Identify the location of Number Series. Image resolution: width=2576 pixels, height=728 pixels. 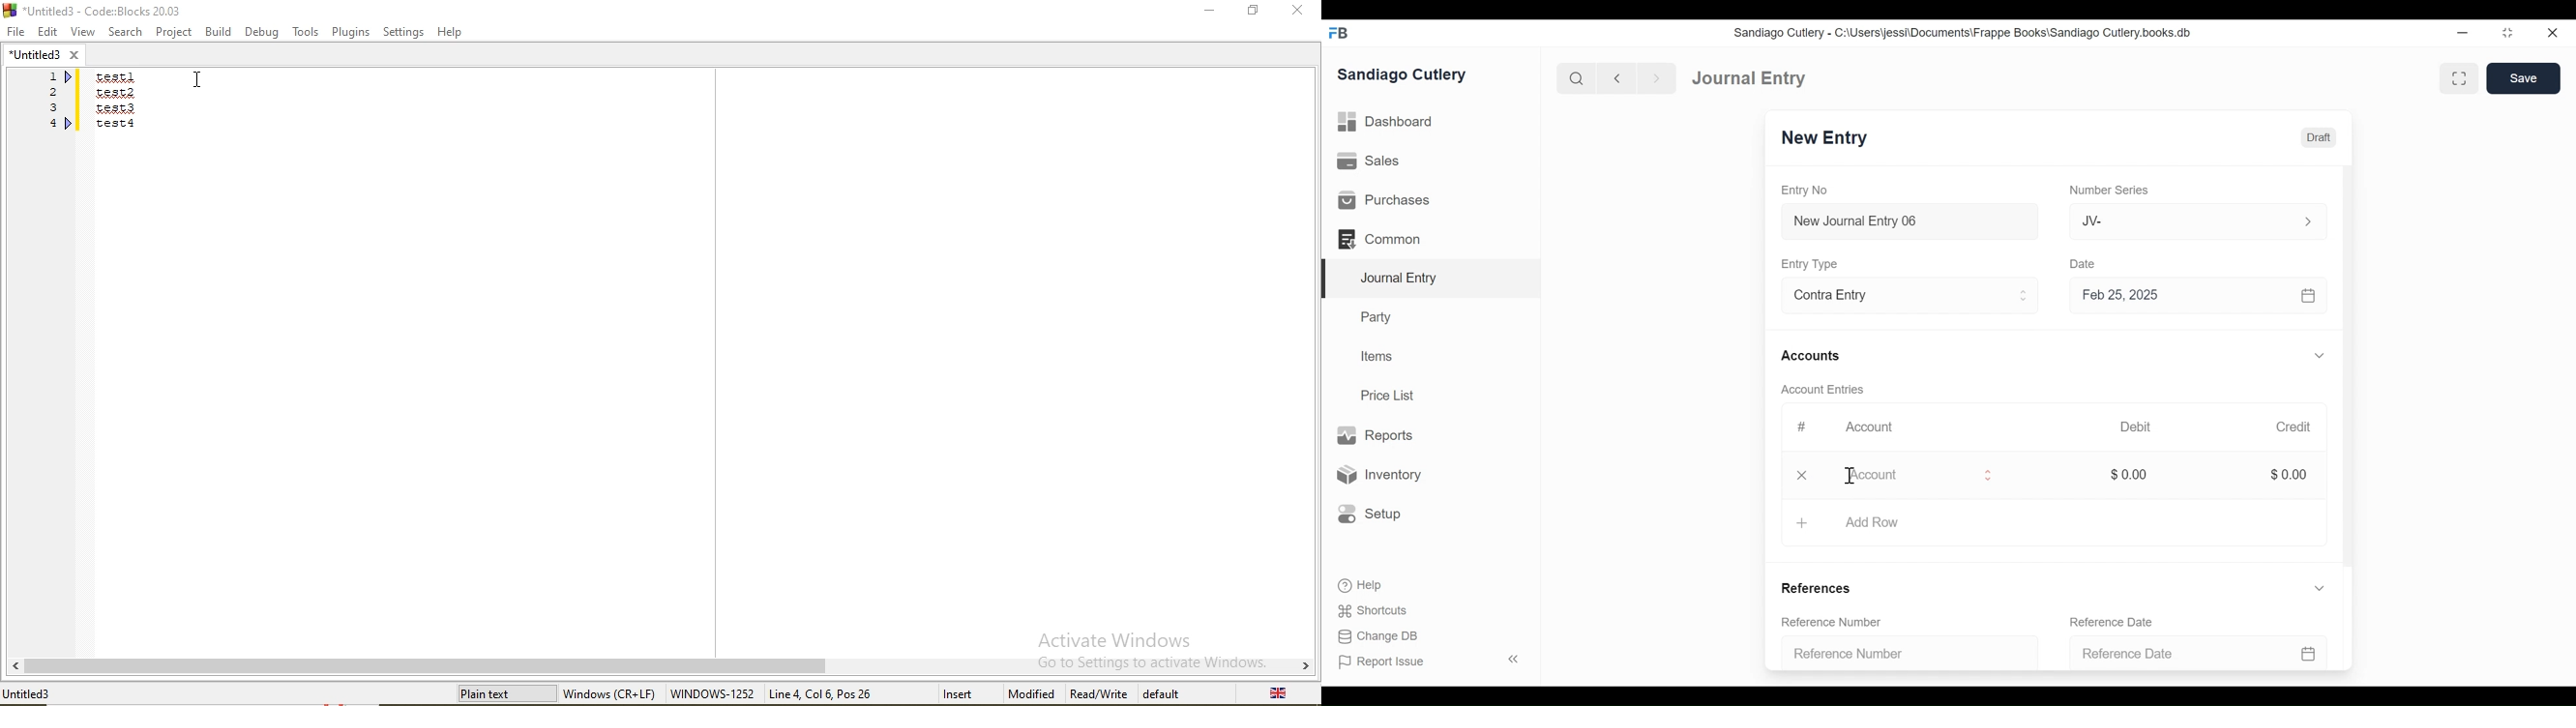
(2112, 190).